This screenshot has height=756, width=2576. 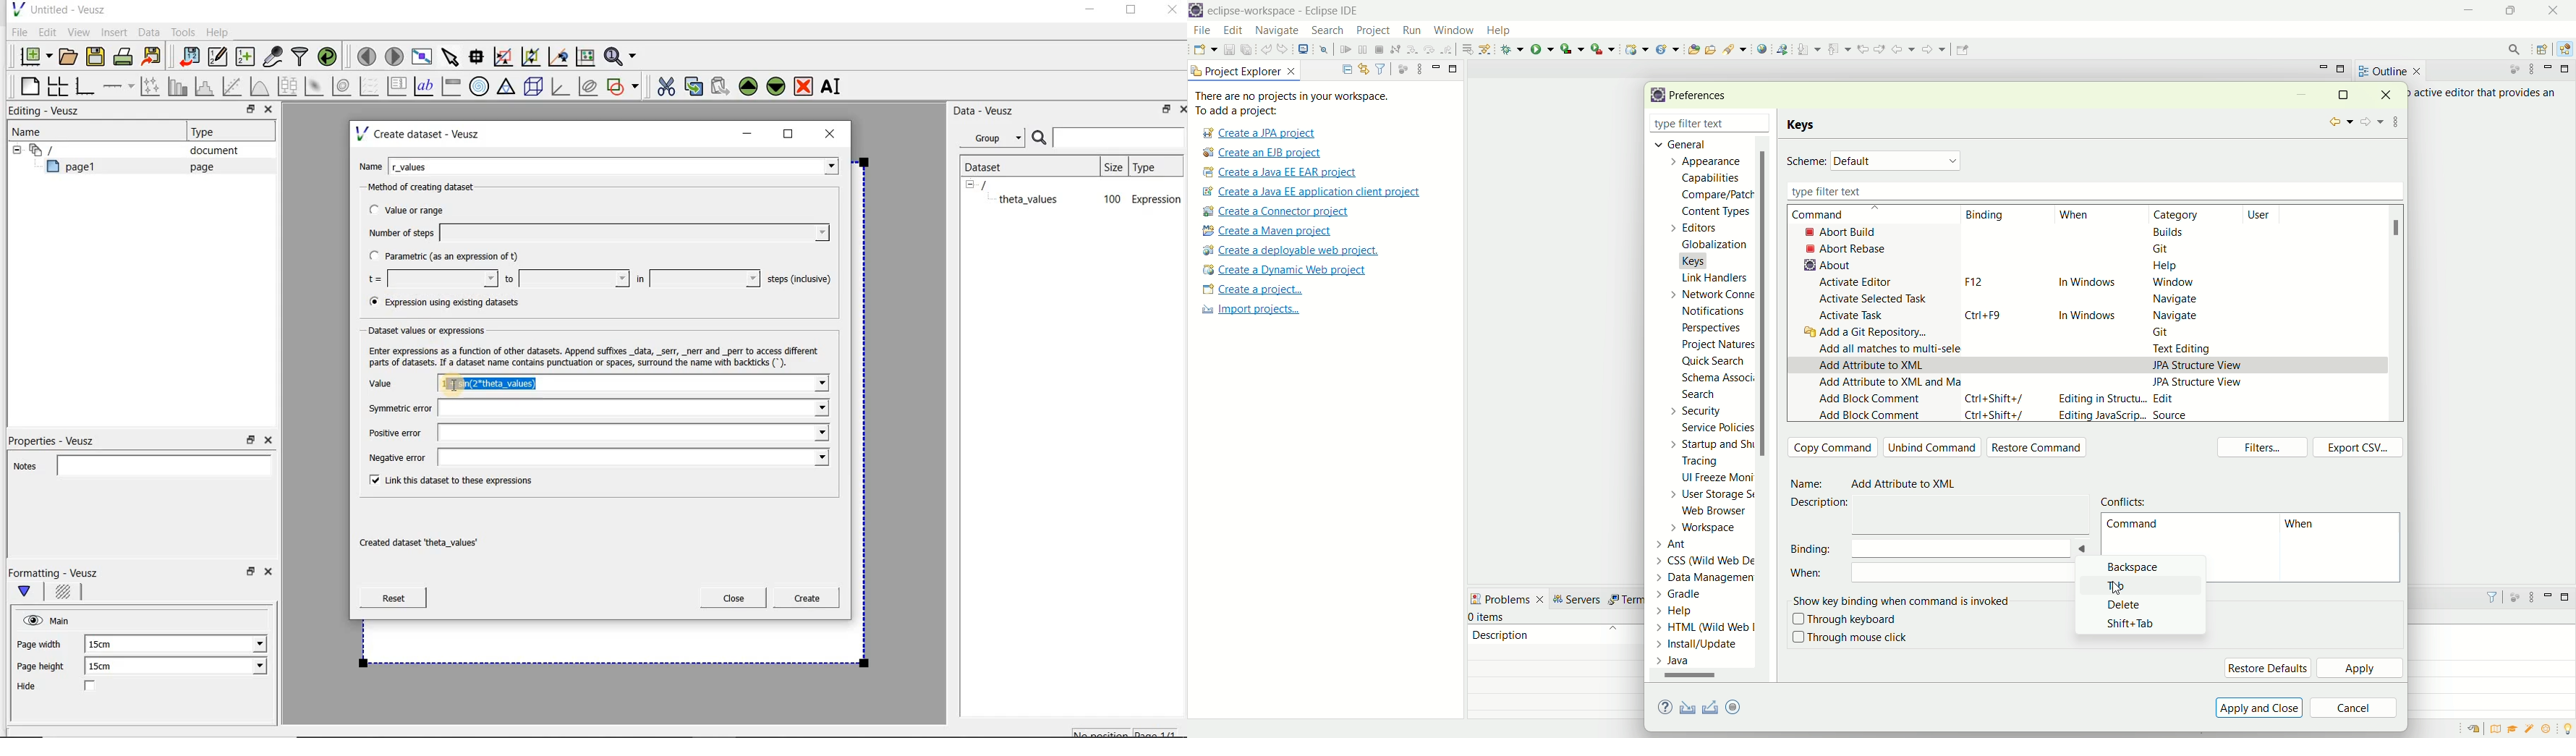 What do you see at coordinates (1853, 316) in the screenshot?
I see `activate task` at bounding box center [1853, 316].